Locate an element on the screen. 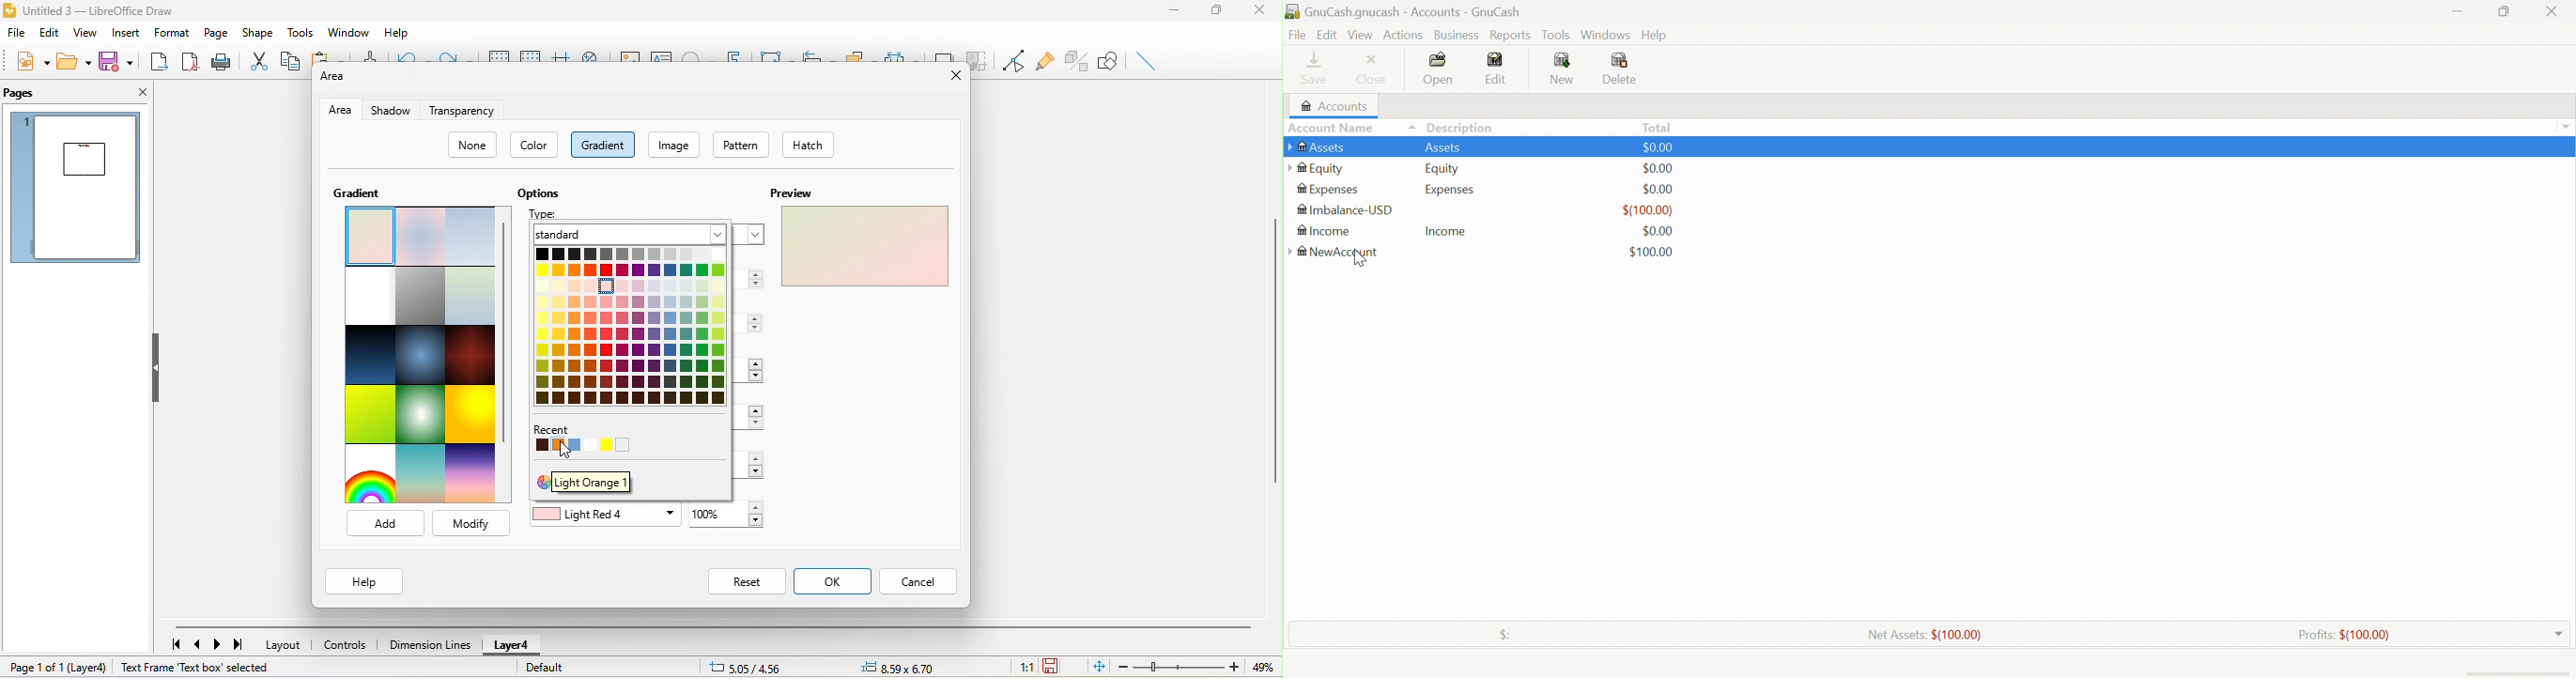  $0.00 is located at coordinates (1656, 168).